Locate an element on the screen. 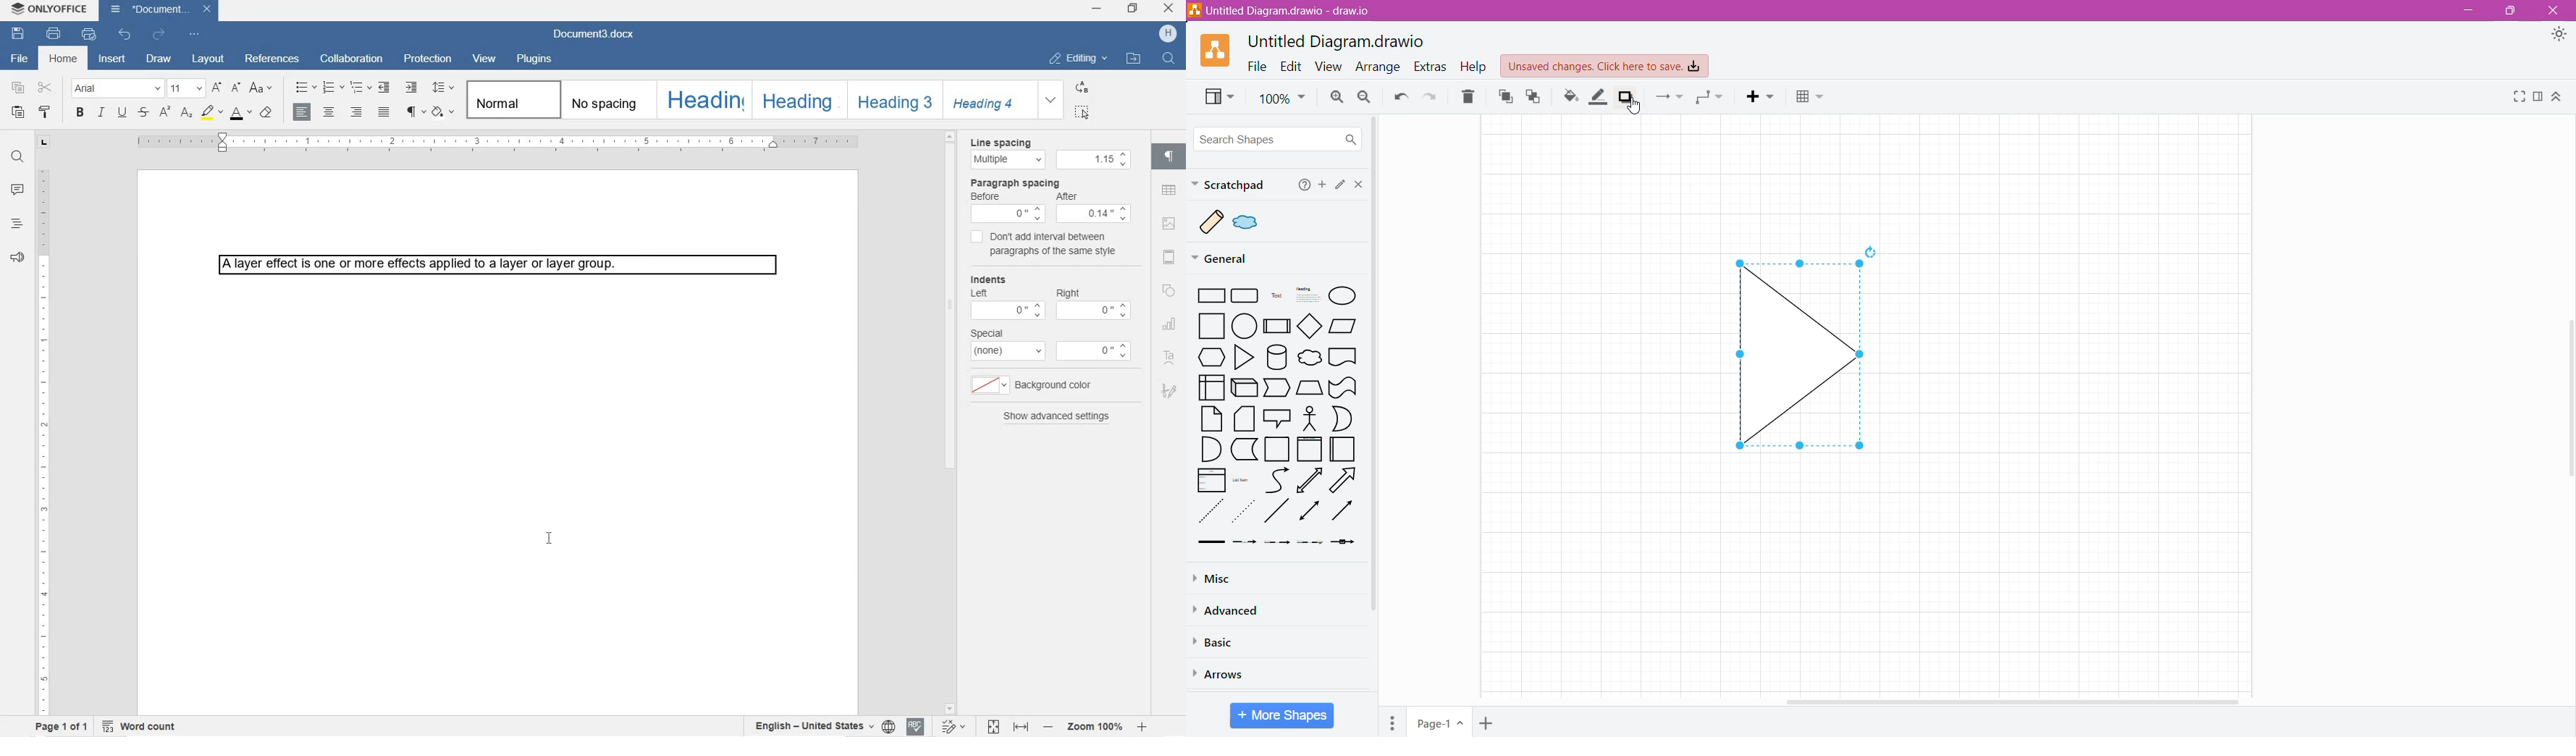 The image size is (2576, 756). Fill Color is located at coordinates (1570, 97).